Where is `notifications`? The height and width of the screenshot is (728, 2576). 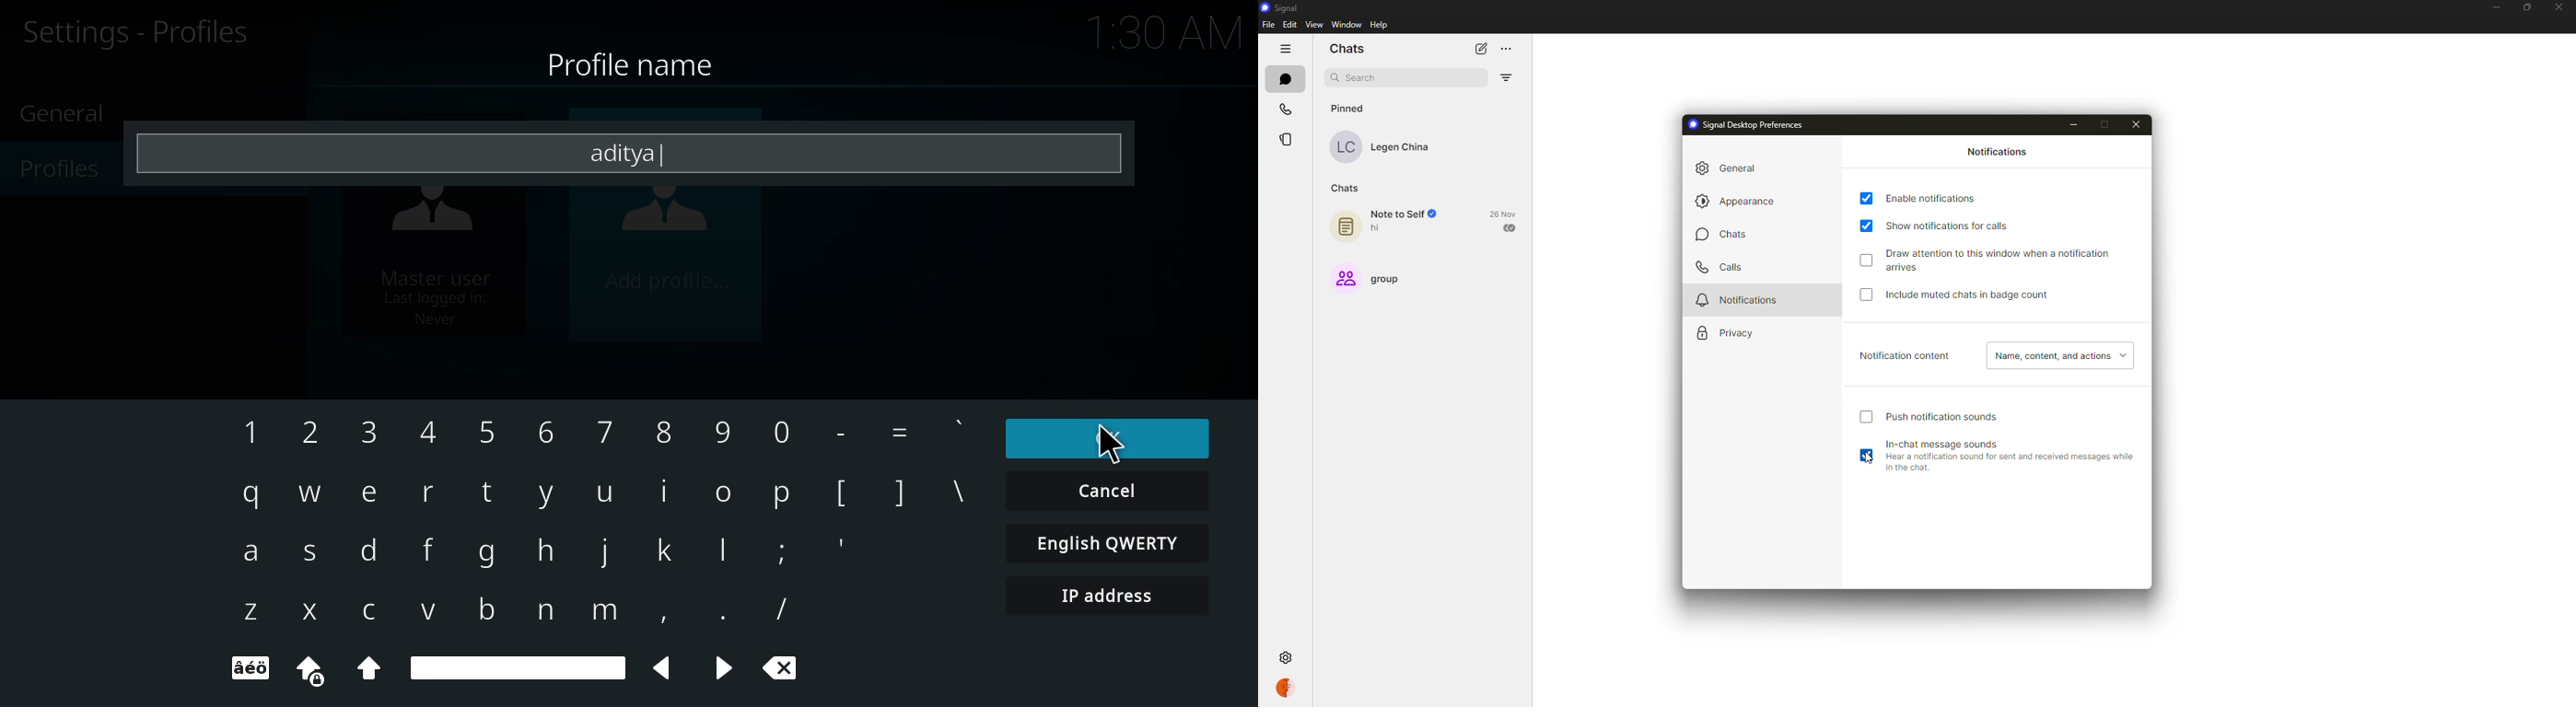
notifications is located at coordinates (1743, 299).